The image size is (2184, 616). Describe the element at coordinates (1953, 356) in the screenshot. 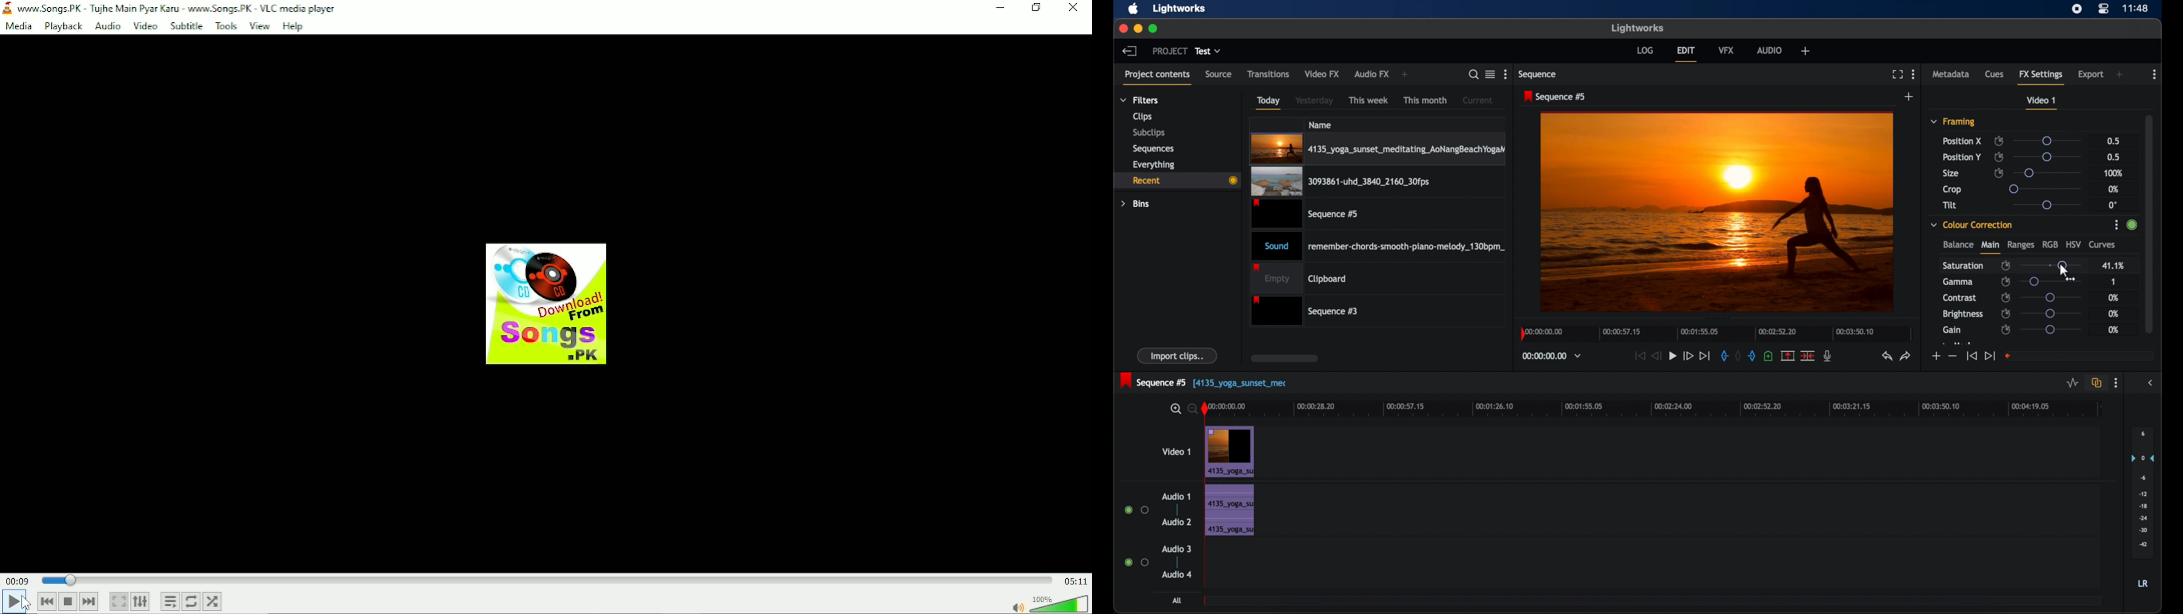

I see `decrement` at that location.